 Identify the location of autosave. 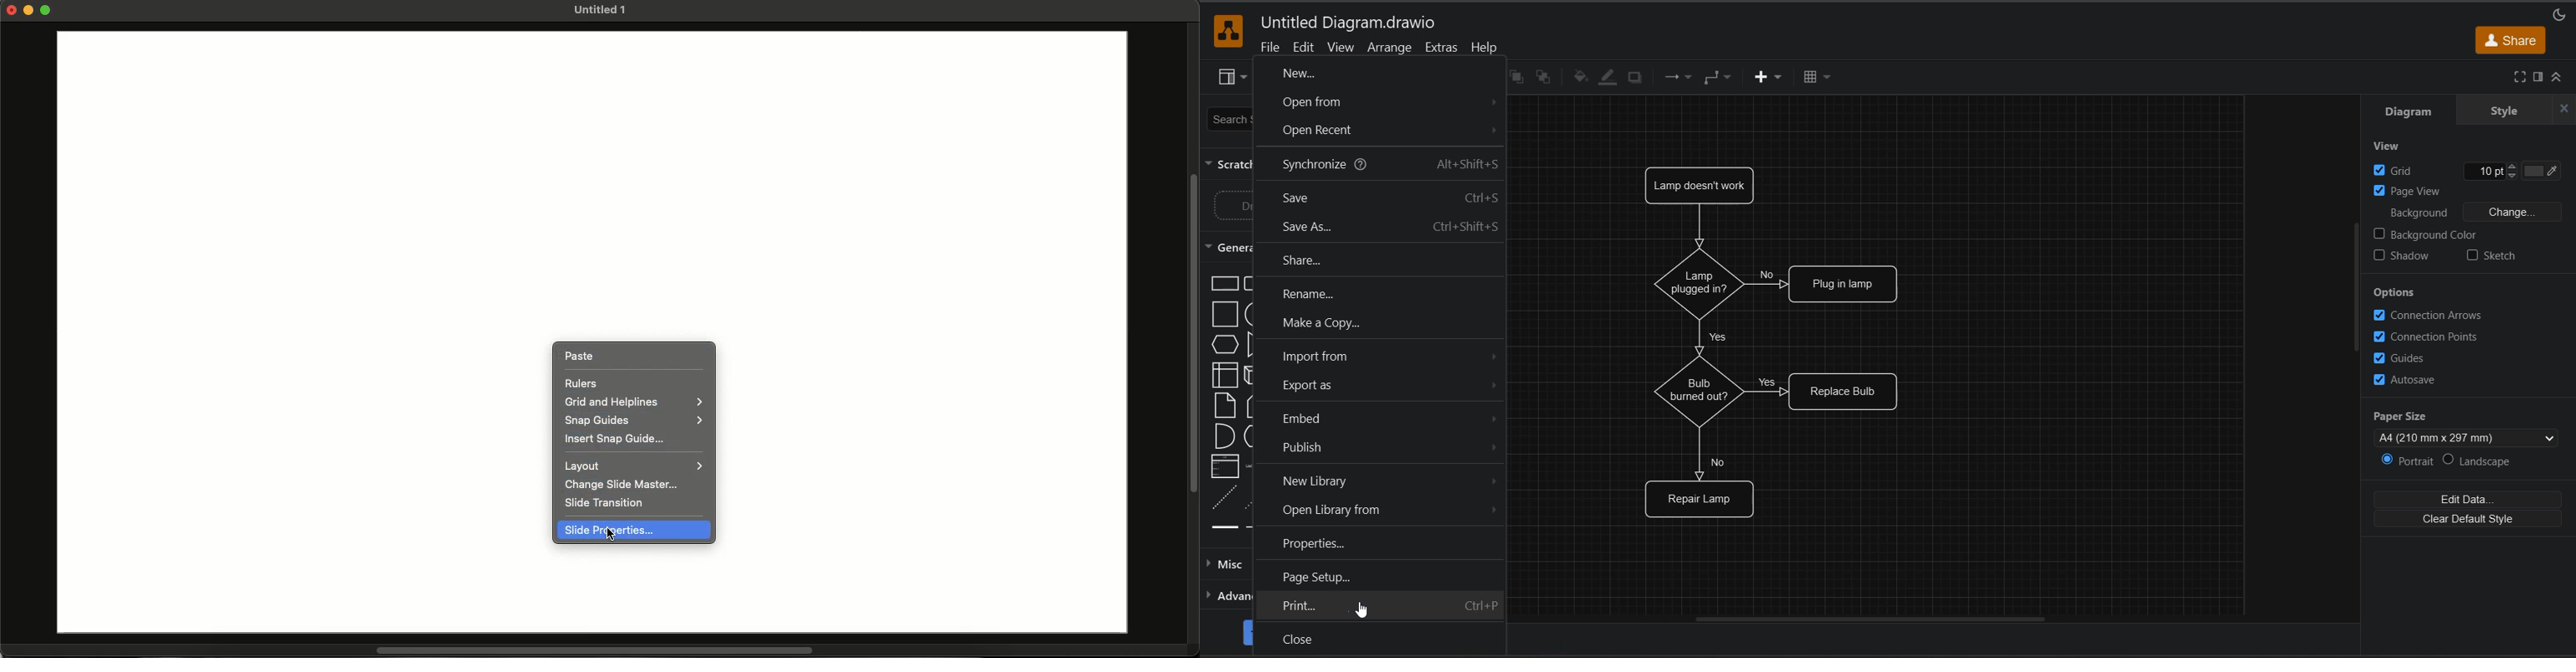
(2405, 382).